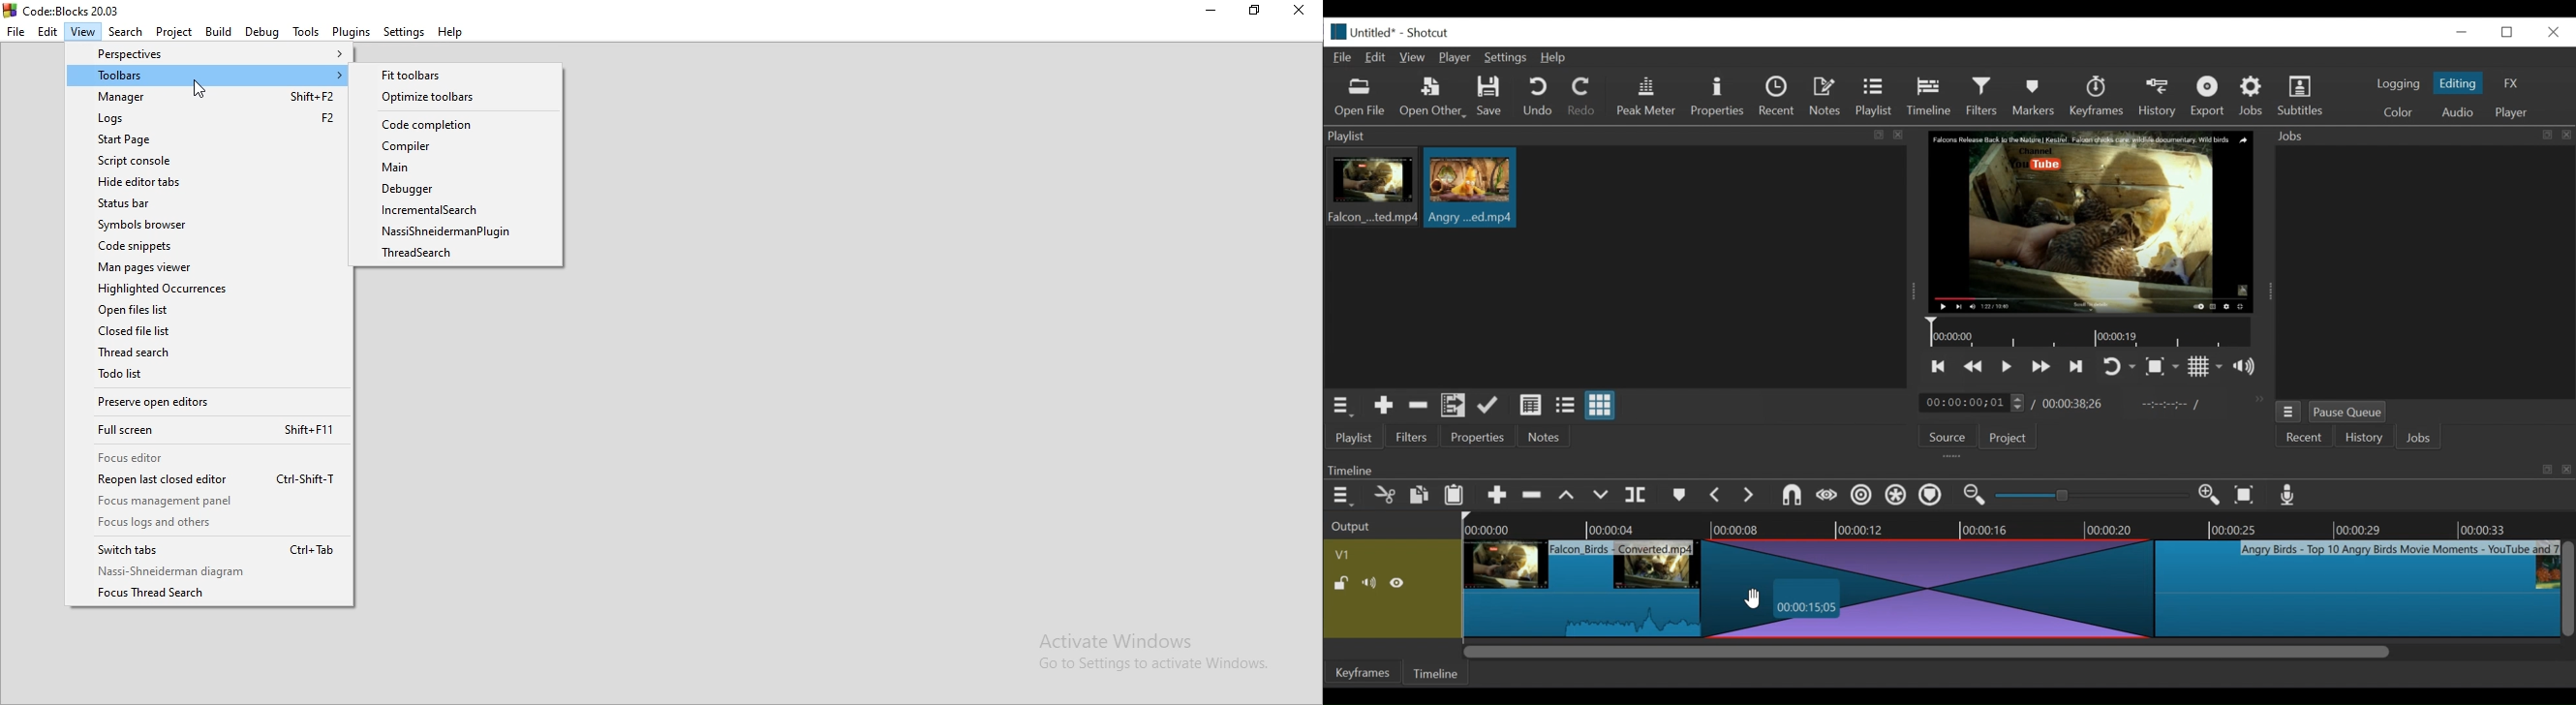  What do you see at coordinates (458, 97) in the screenshot?
I see `Optimize toolbars` at bounding box center [458, 97].